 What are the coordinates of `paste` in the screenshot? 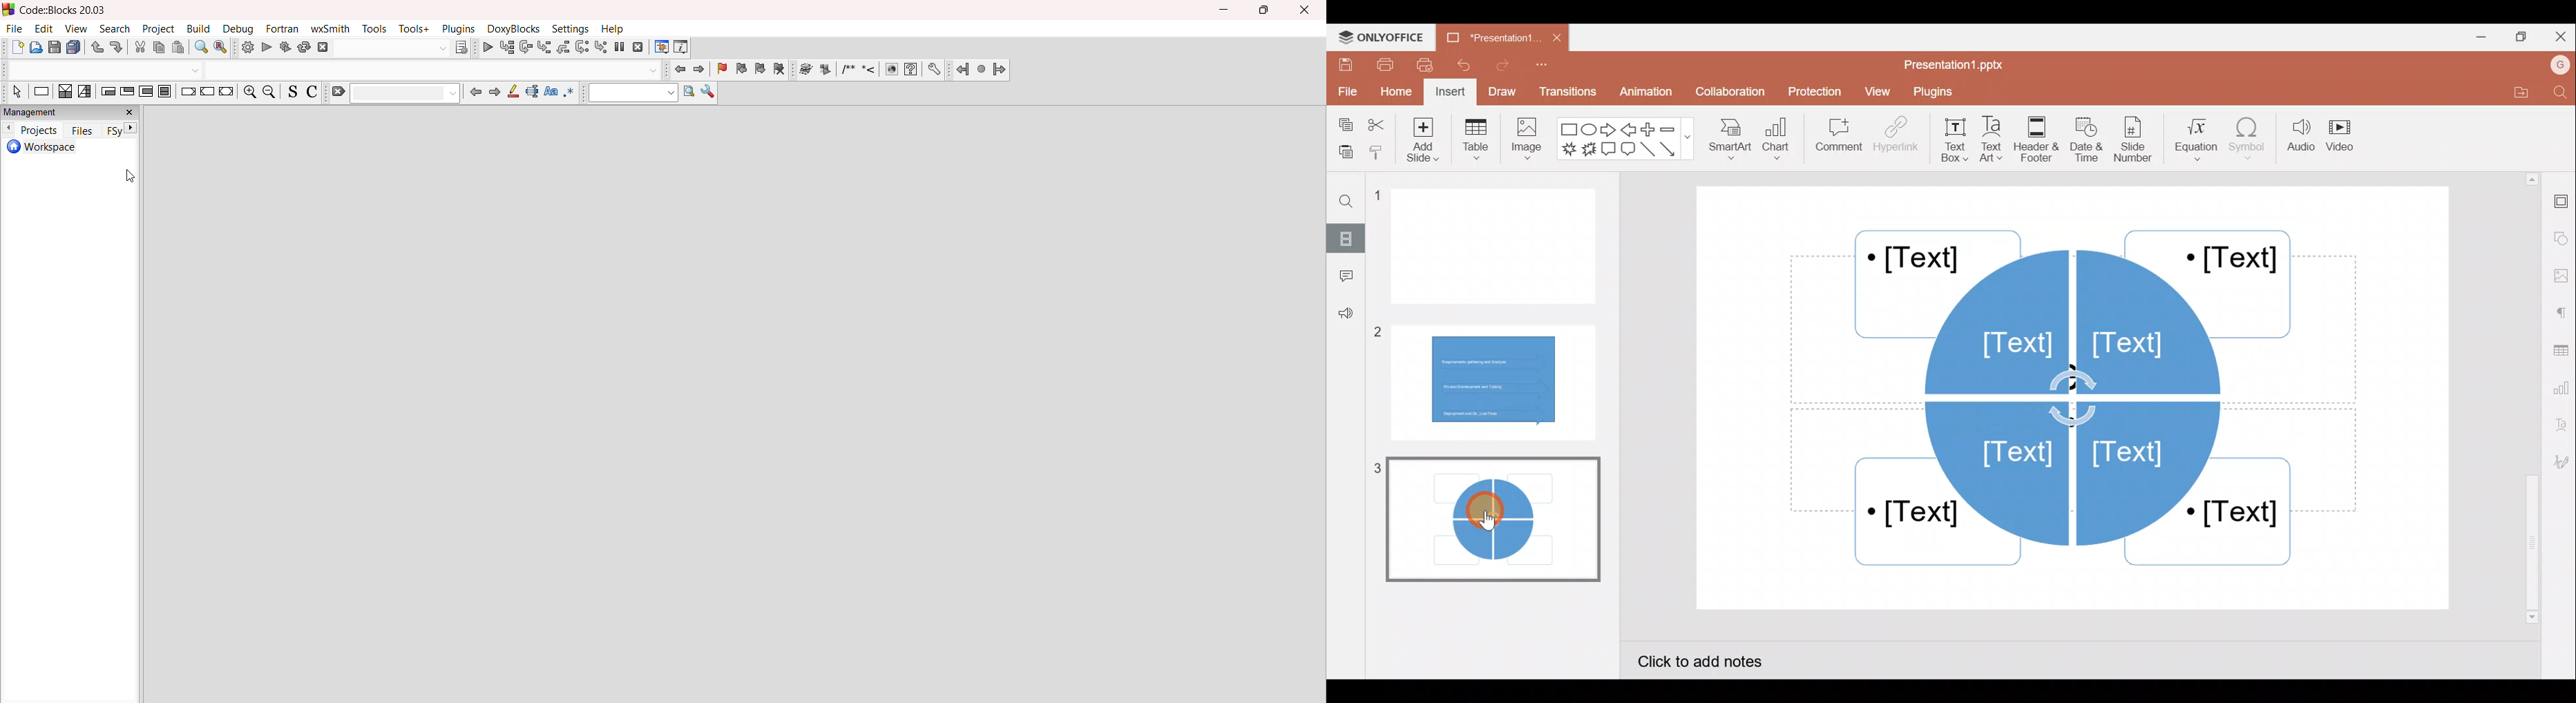 It's located at (181, 48).